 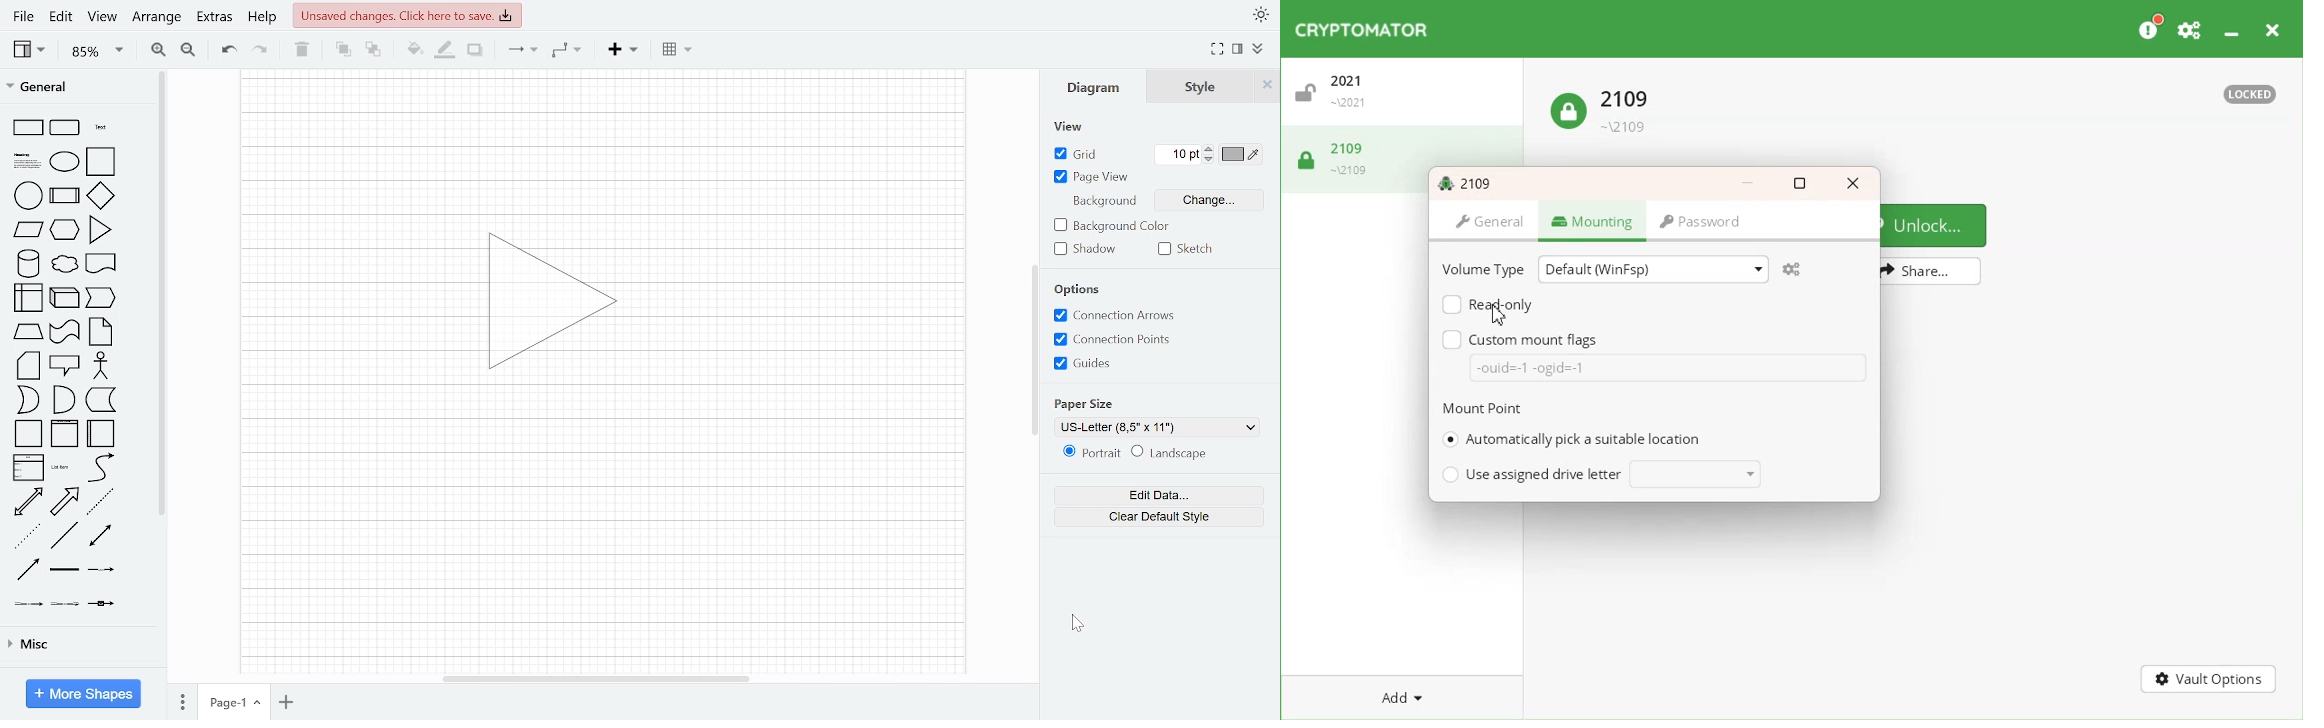 What do you see at coordinates (1188, 249) in the screenshot?
I see `Sketch` at bounding box center [1188, 249].